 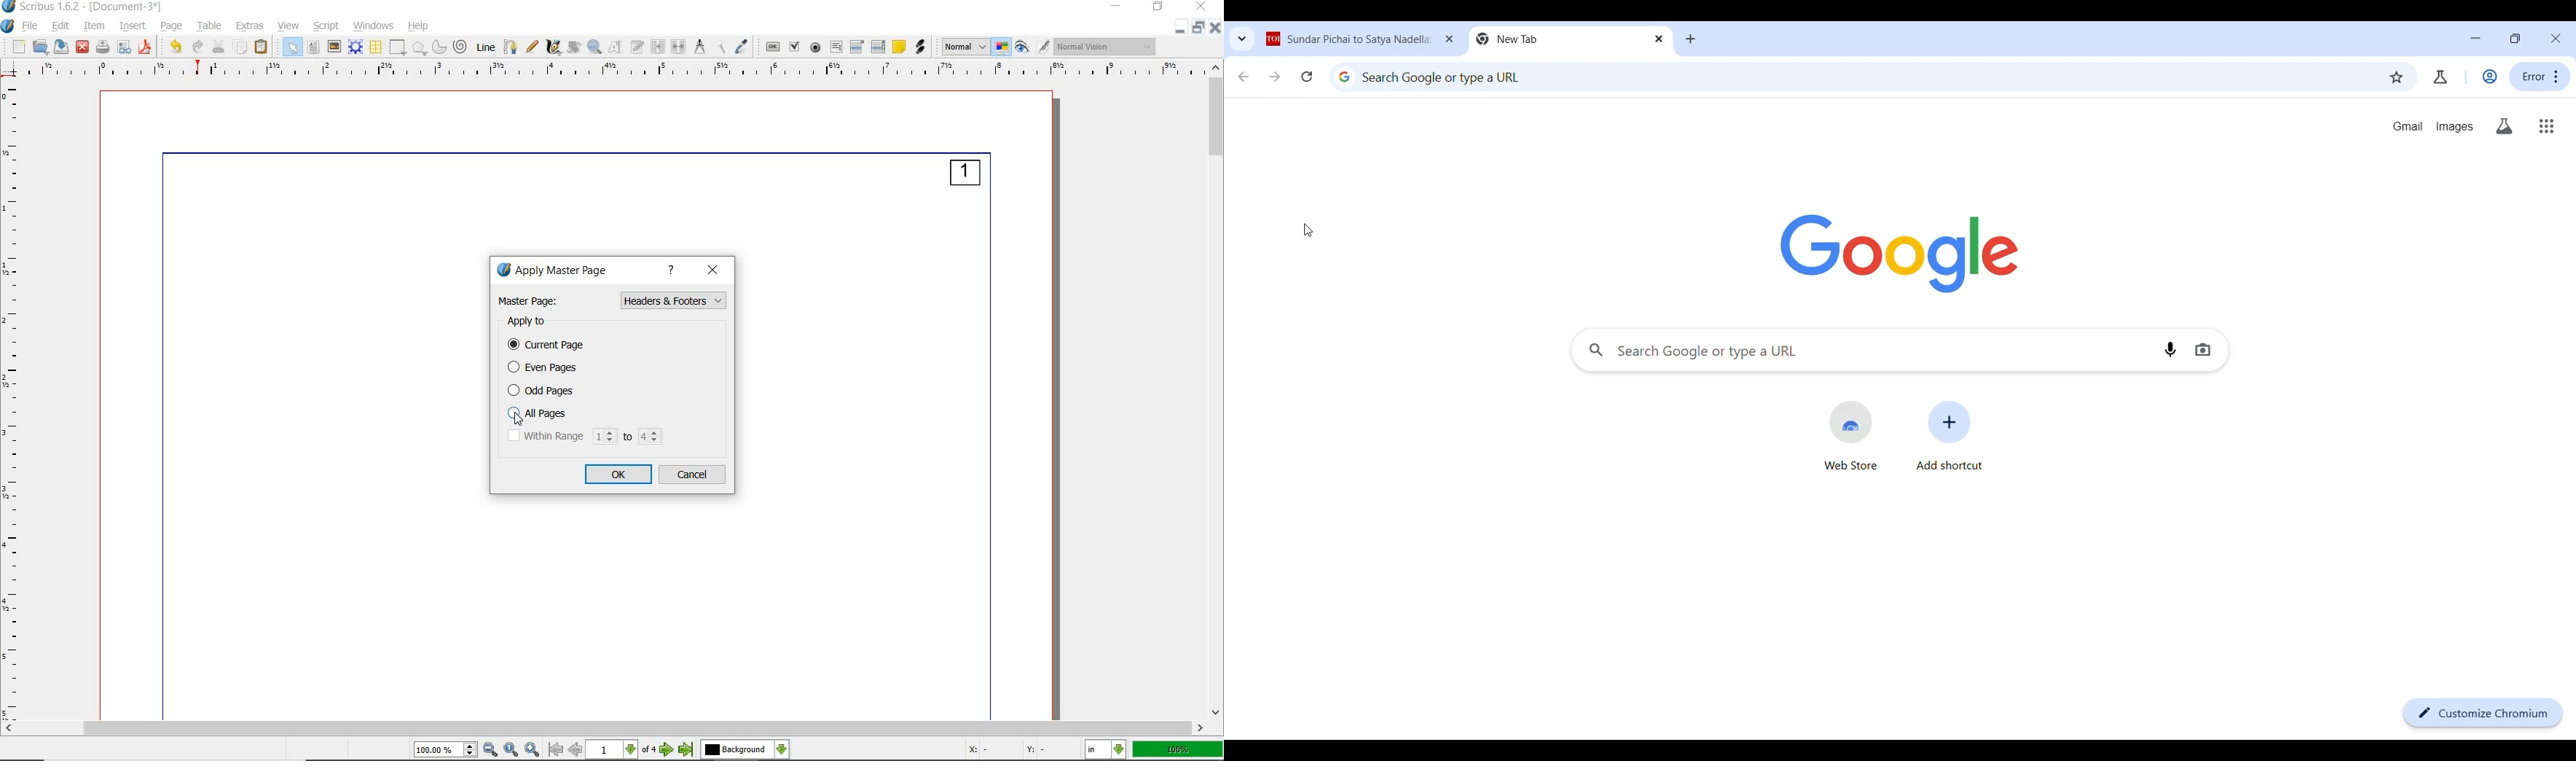 What do you see at coordinates (585, 437) in the screenshot?
I see `within range` at bounding box center [585, 437].